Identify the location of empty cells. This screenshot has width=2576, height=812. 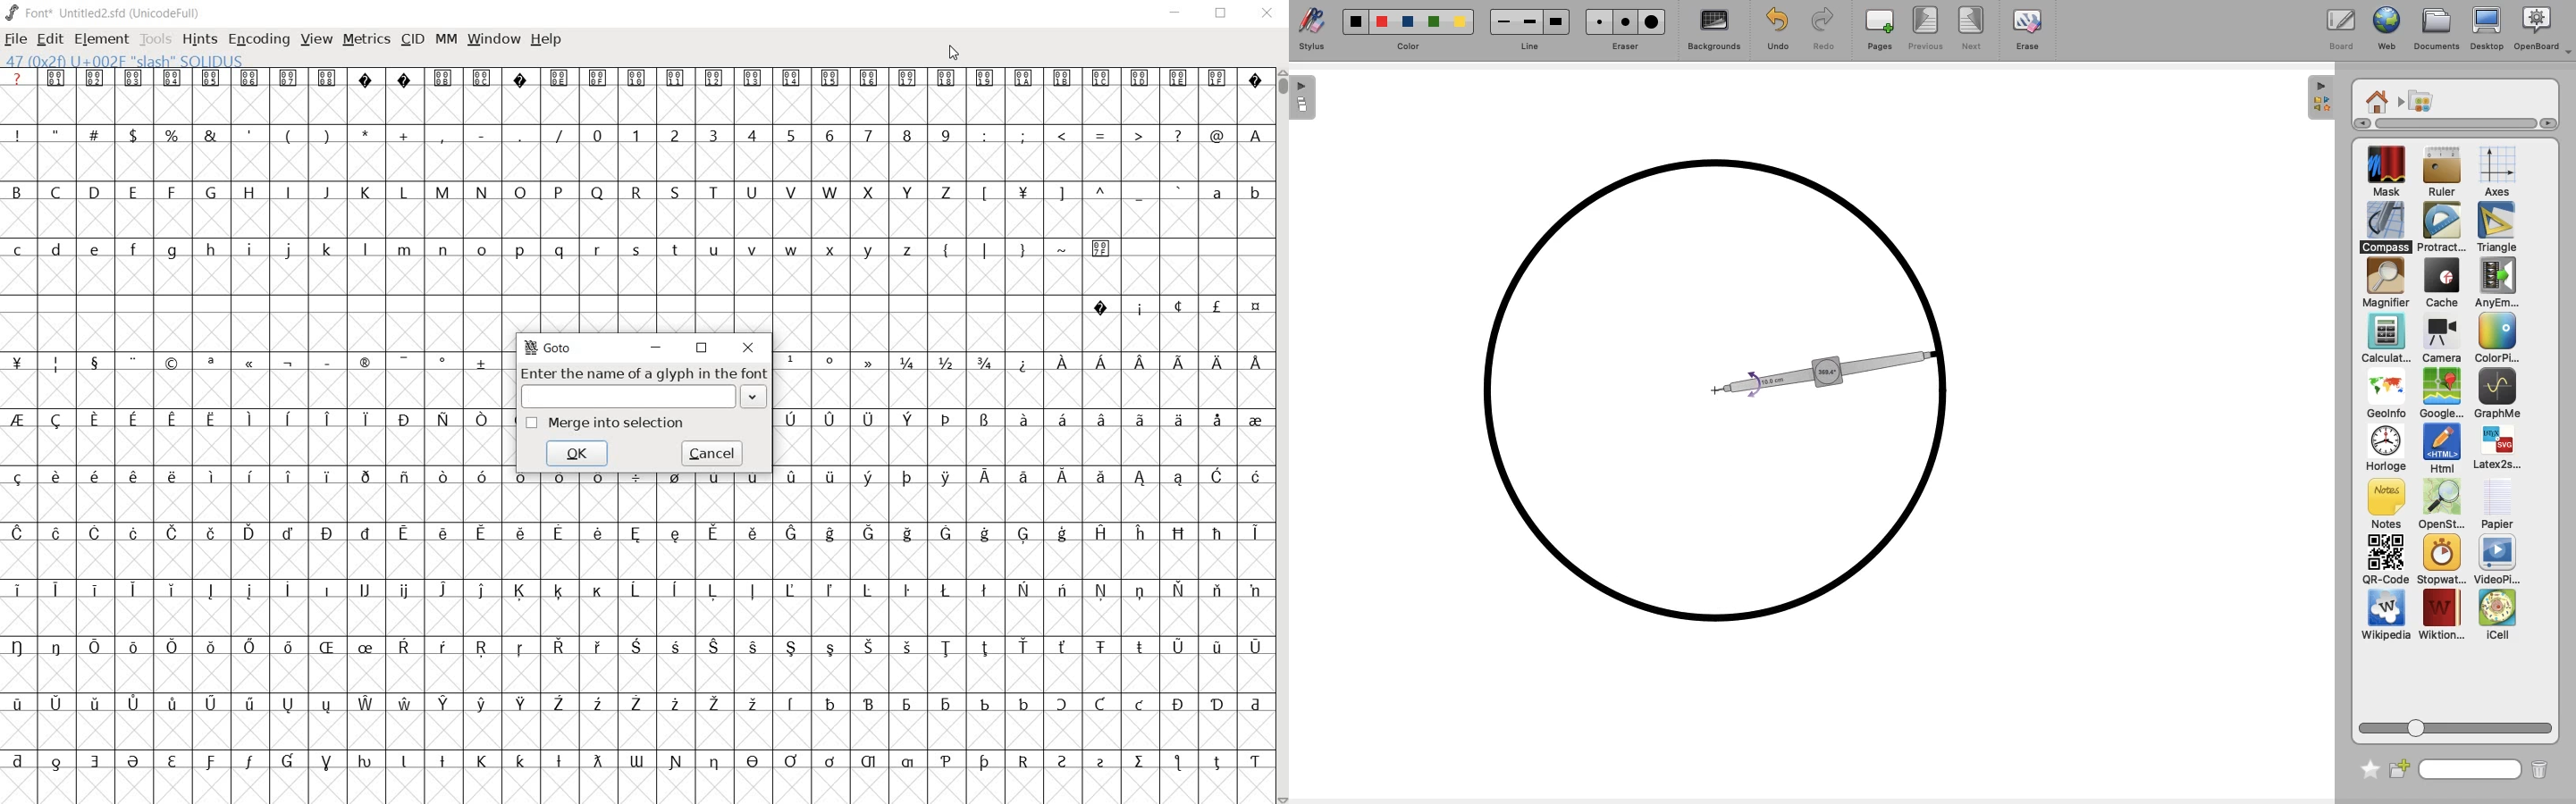
(638, 107).